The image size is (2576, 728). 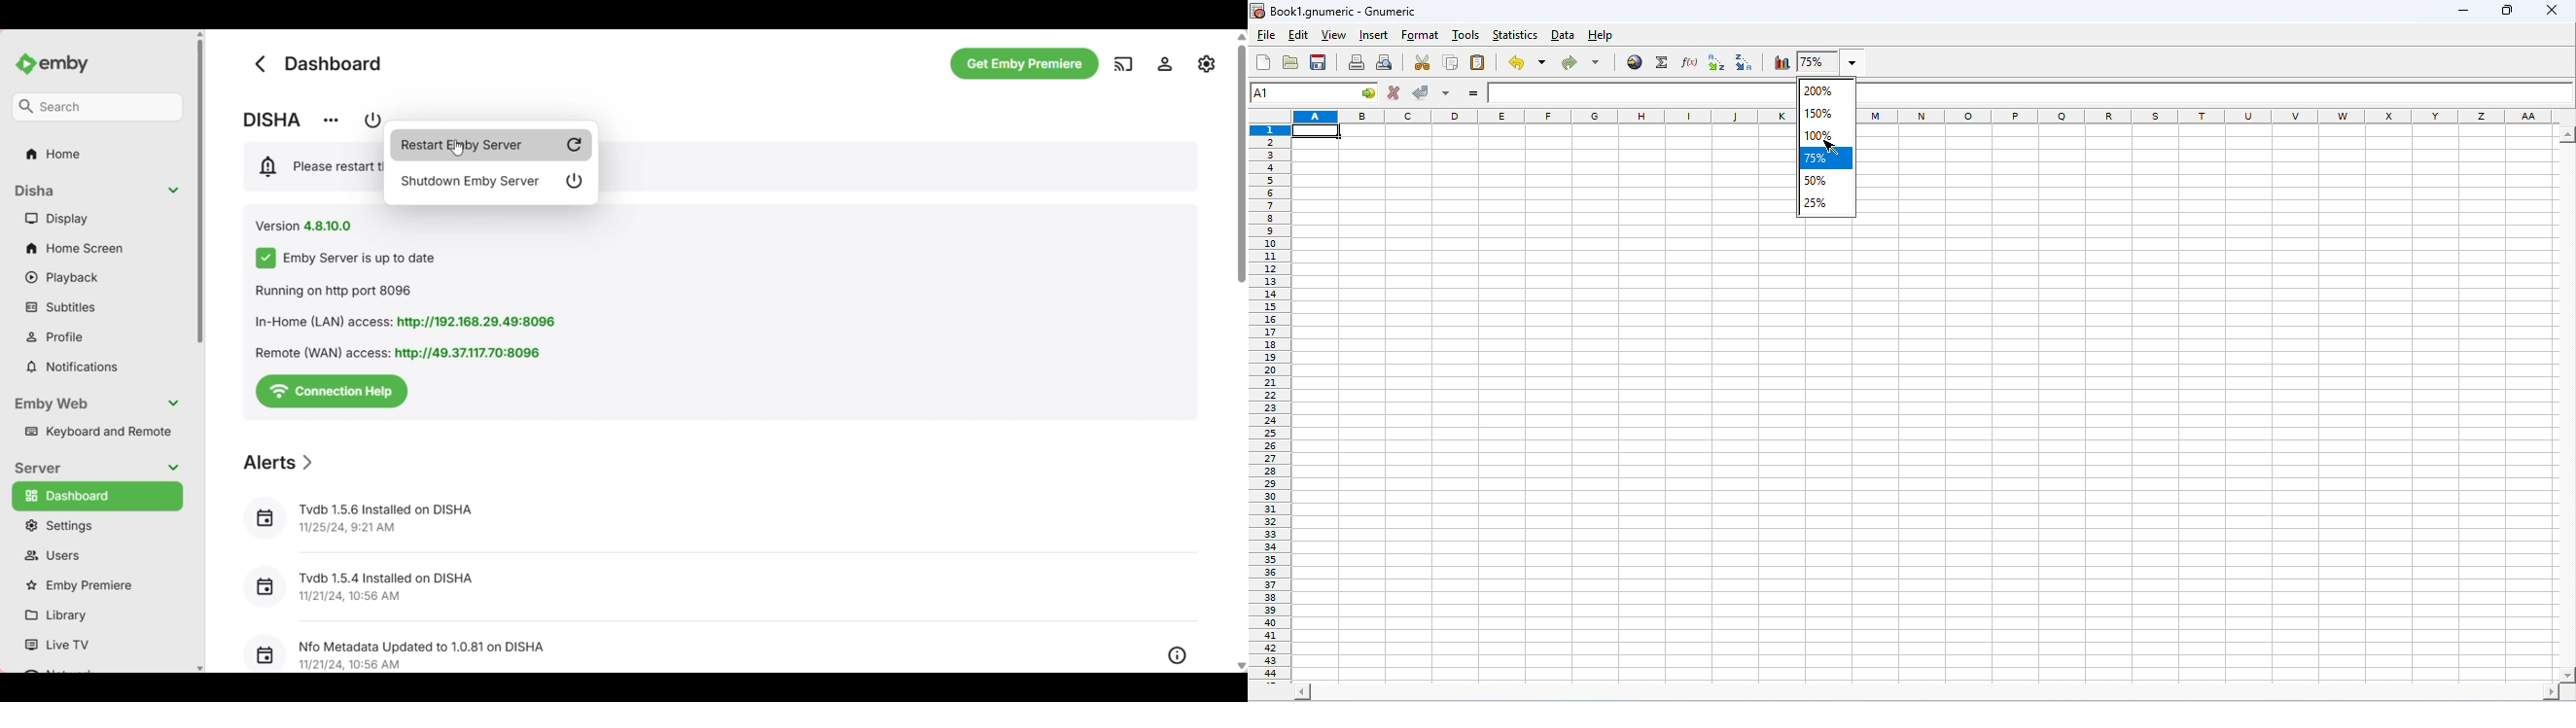 I want to click on Notifications , so click(x=97, y=367).